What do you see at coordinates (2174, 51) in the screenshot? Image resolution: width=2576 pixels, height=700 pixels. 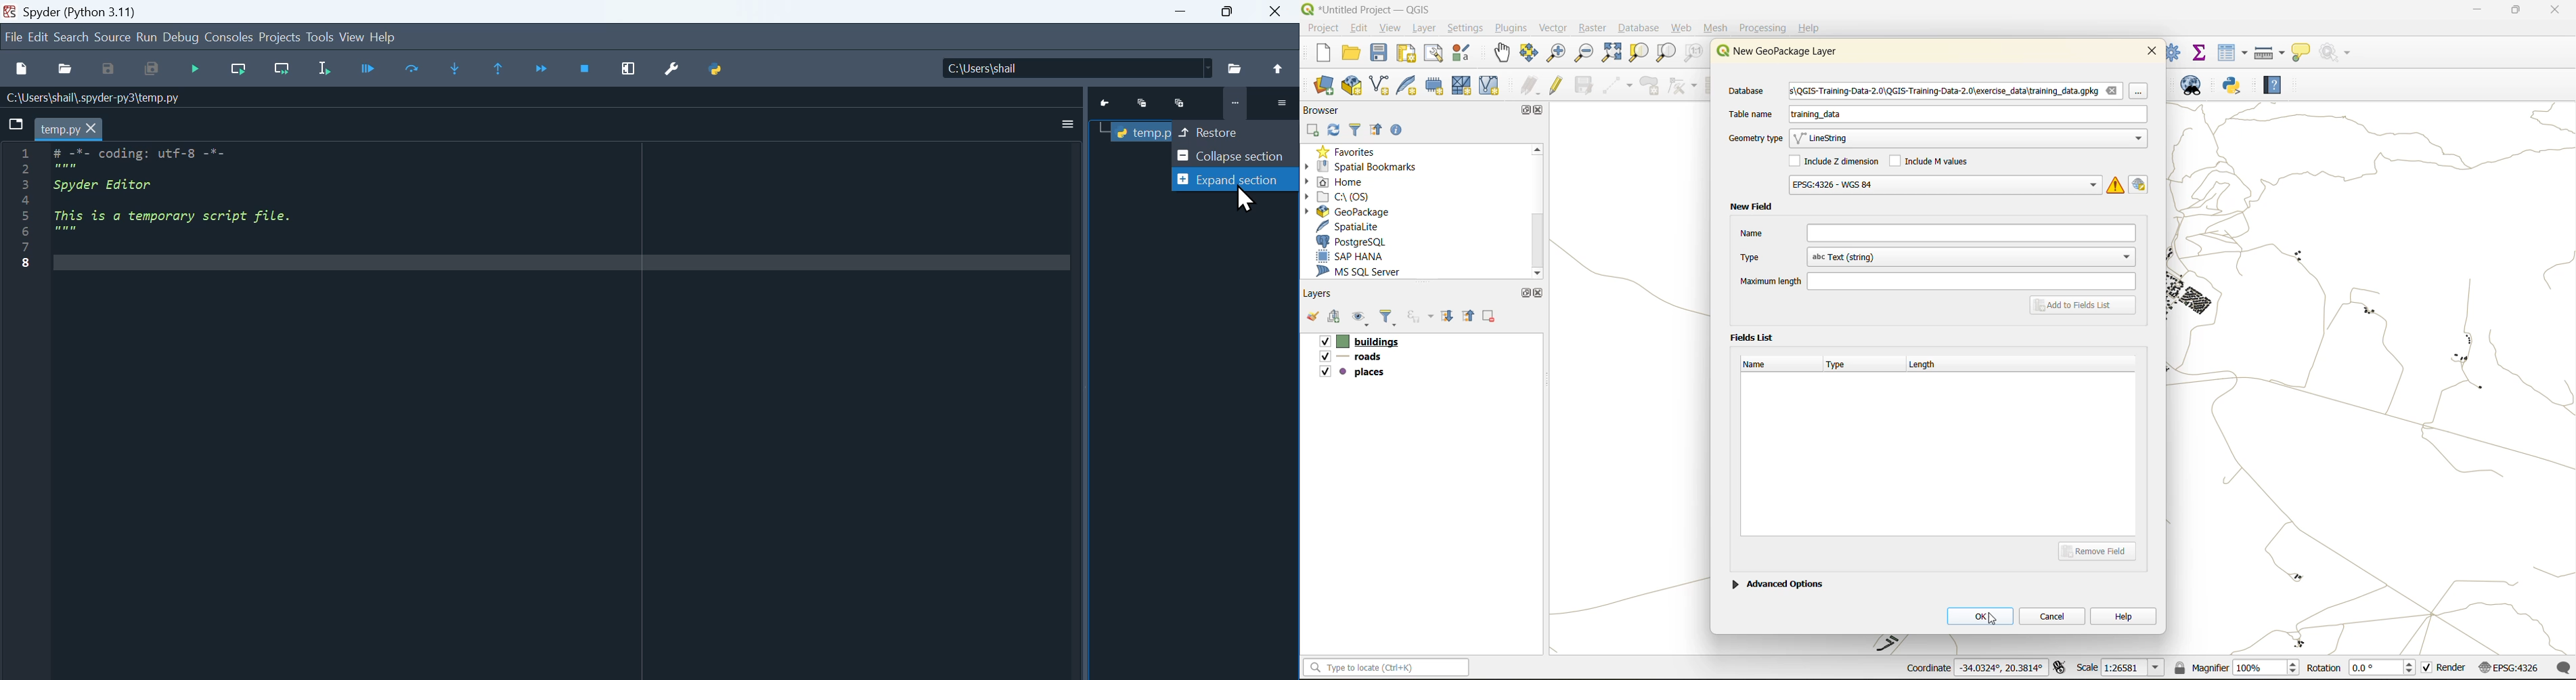 I see `control panel` at bounding box center [2174, 51].